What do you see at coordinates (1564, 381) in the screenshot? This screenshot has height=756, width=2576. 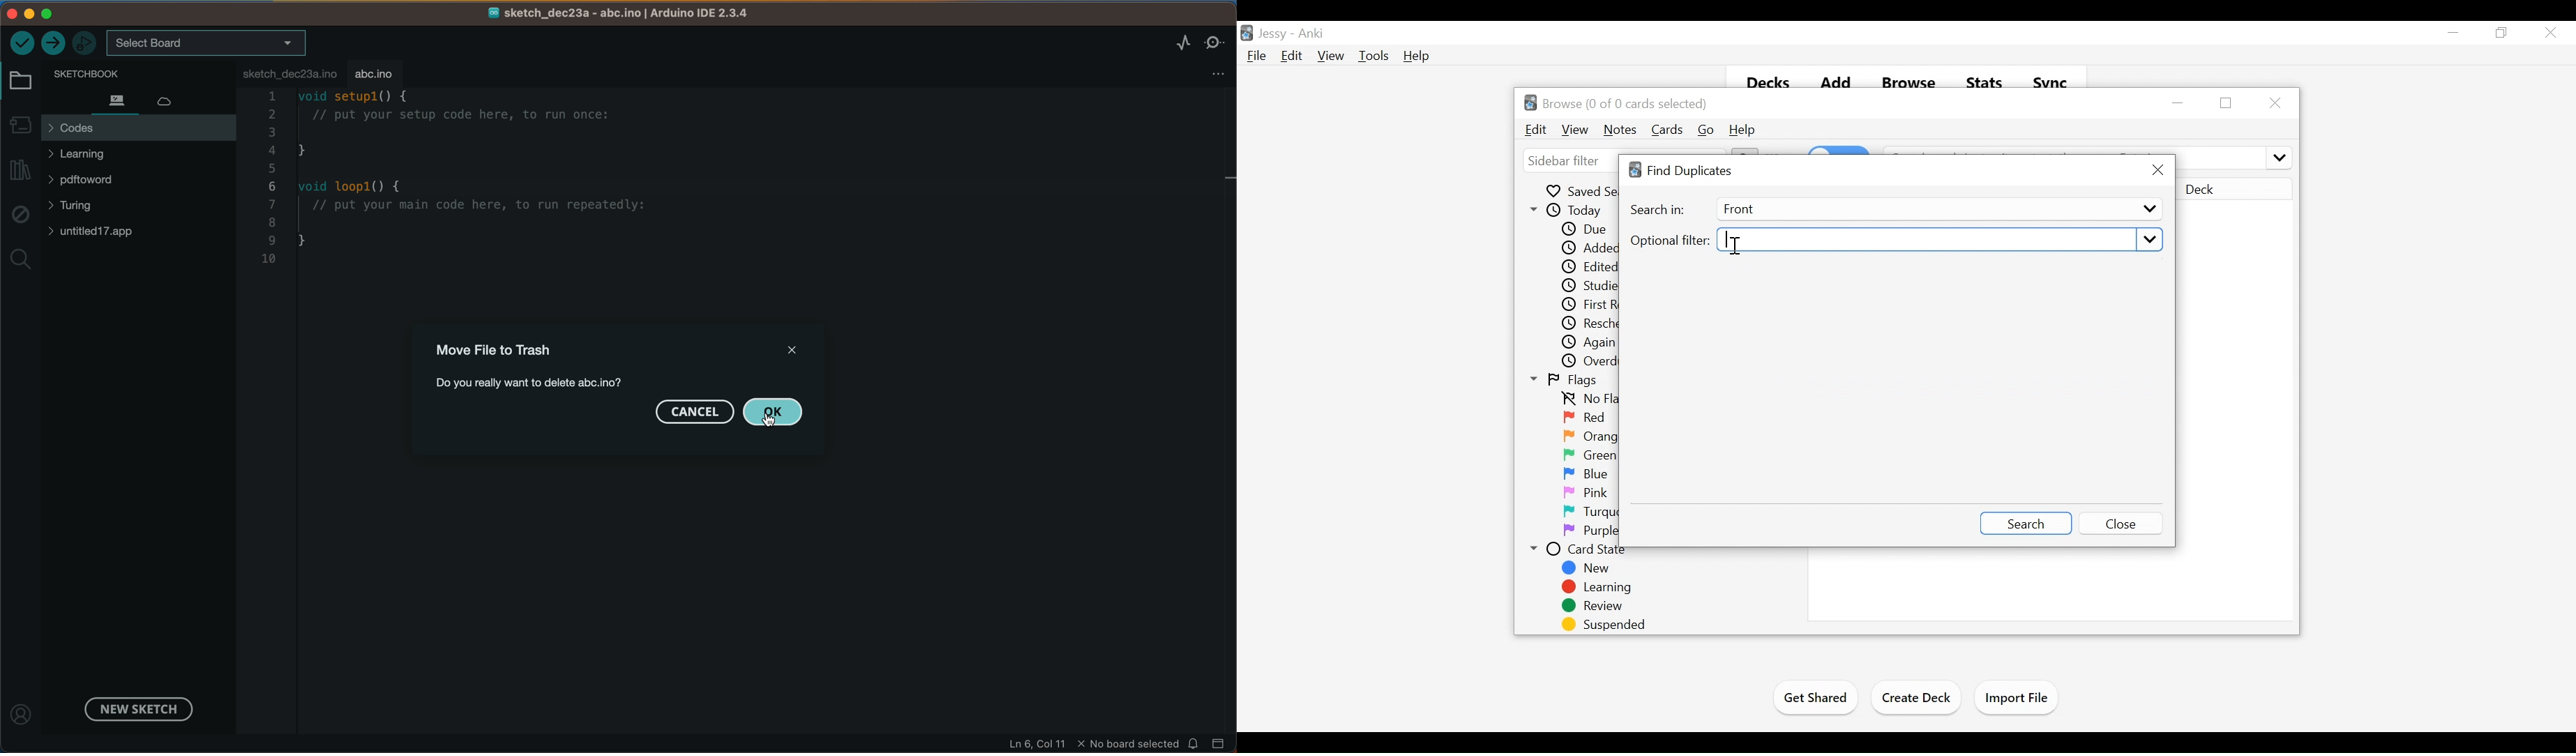 I see `Flags` at bounding box center [1564, 381].